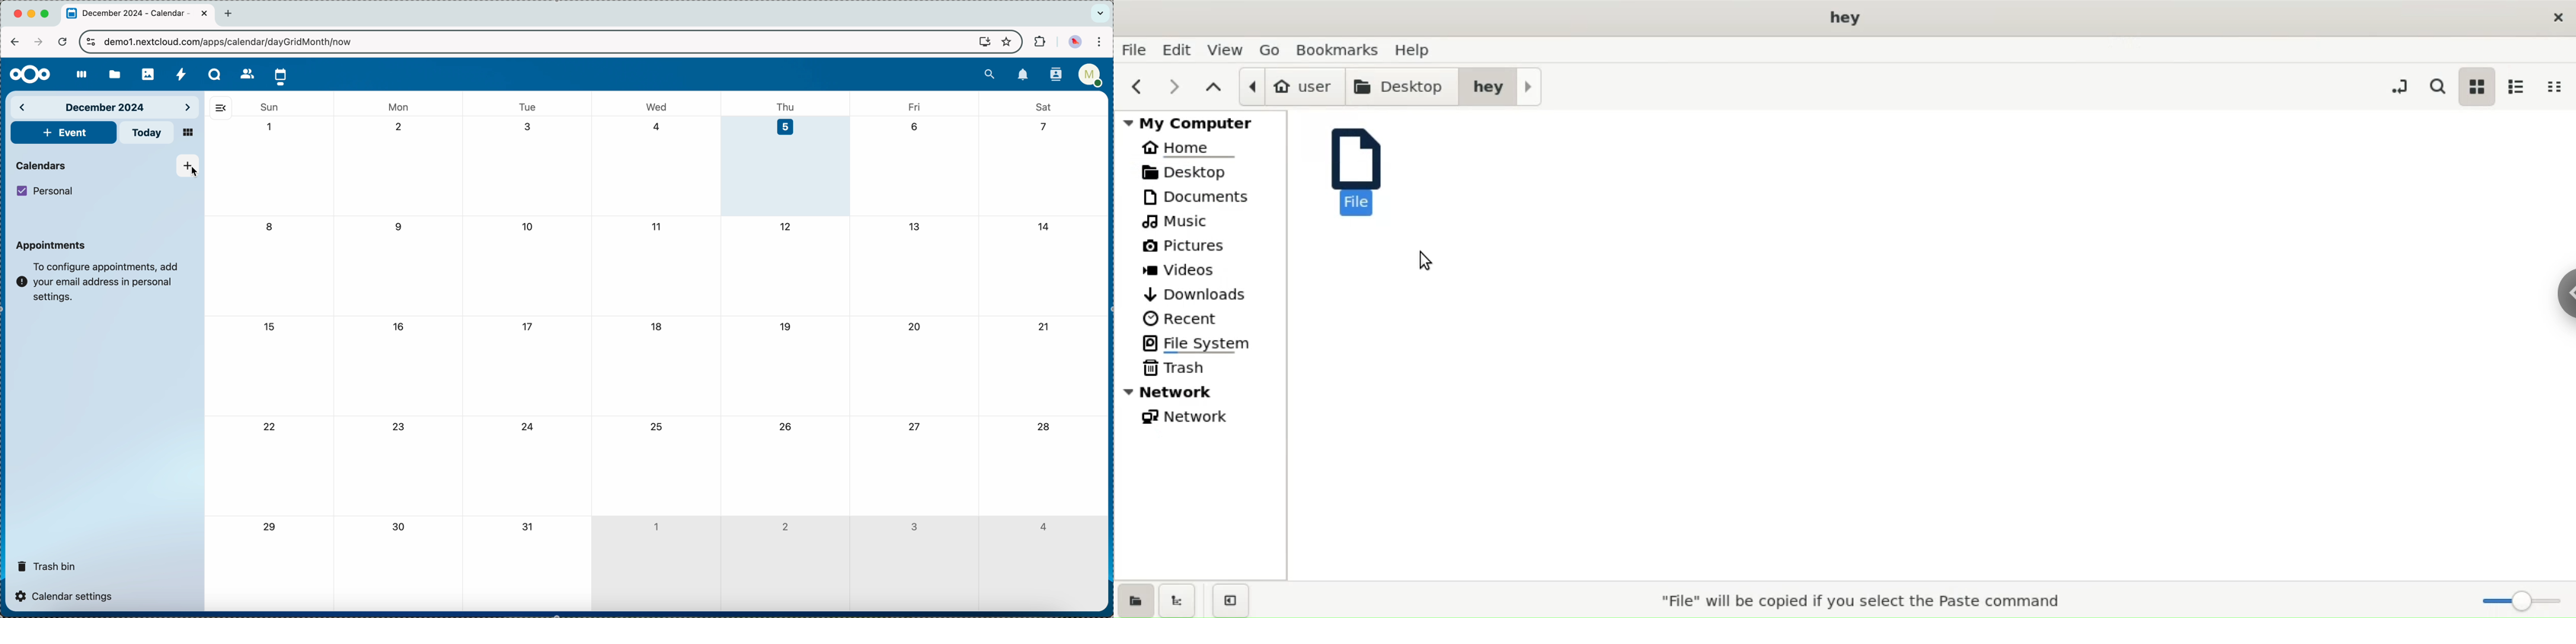 The width and height of the screenshot is (2576, 644). Describe the element at coordinates (981, 42) in the screenshot. I see `screen` at that location.